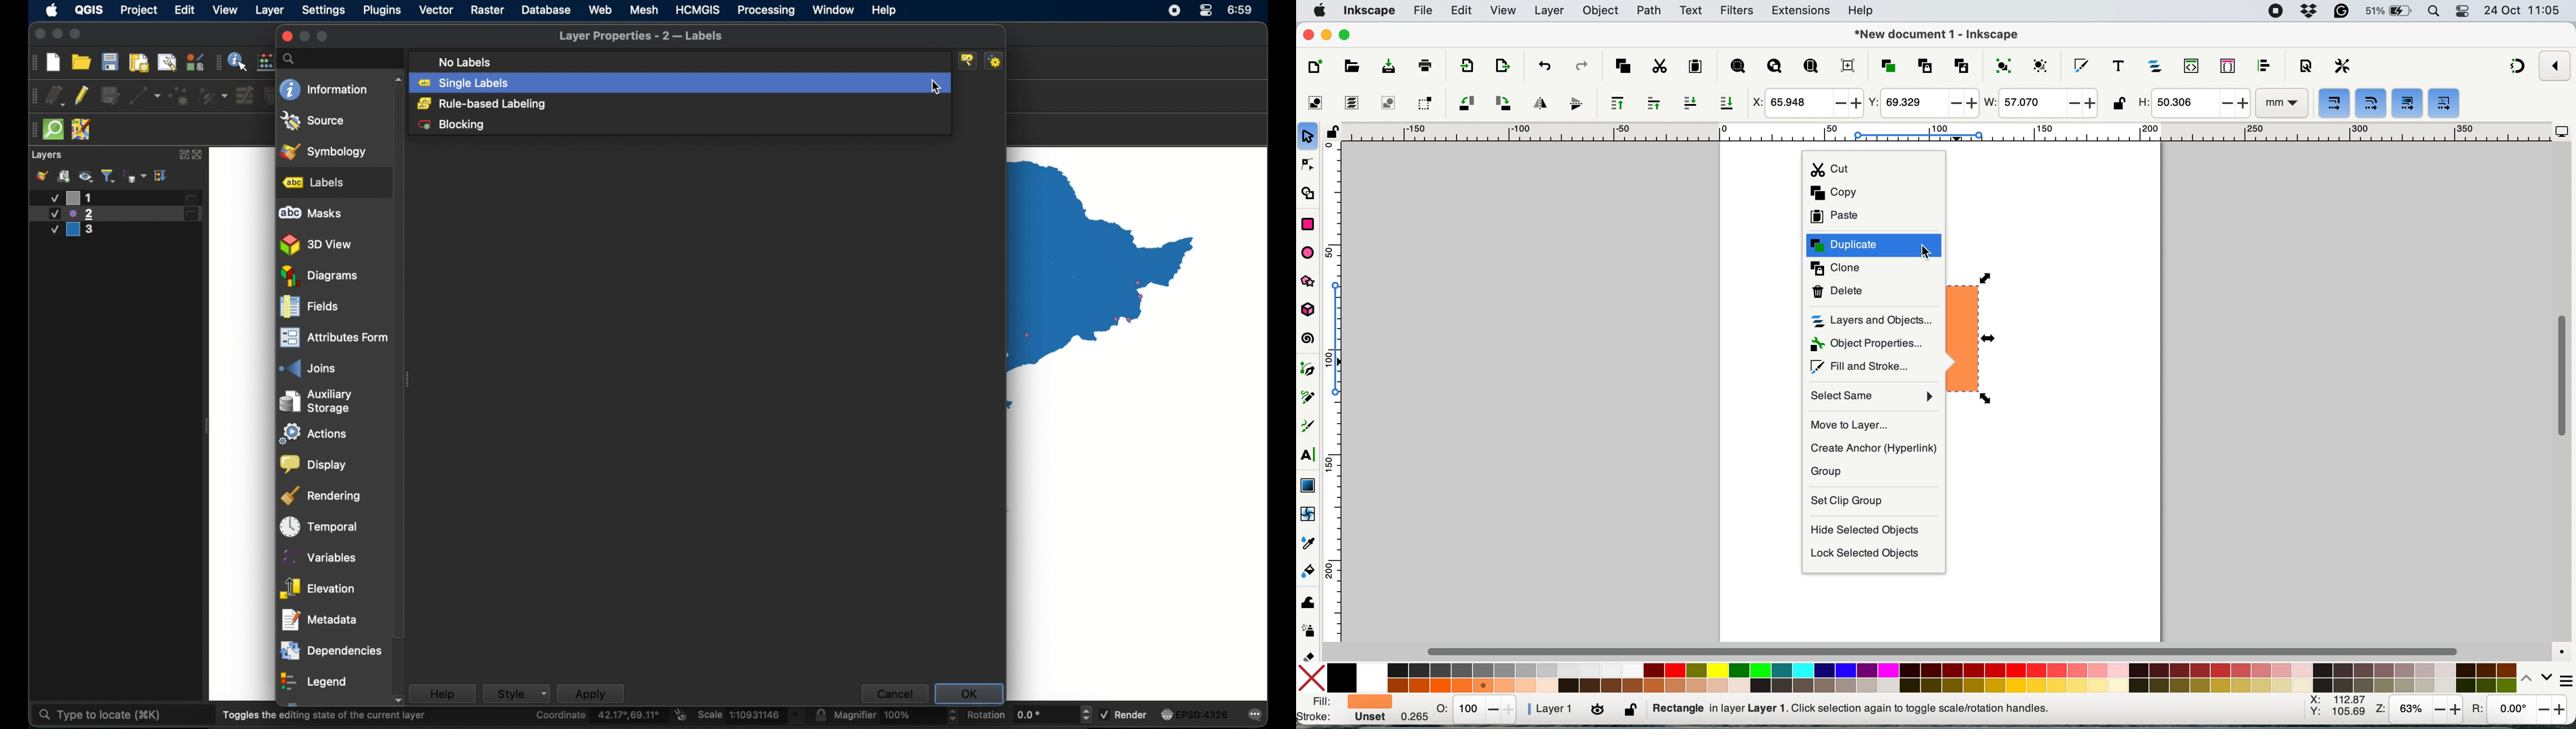 This screenshot has width=2576, height=756. I want to click on mesh tool, so click(1309, 515).